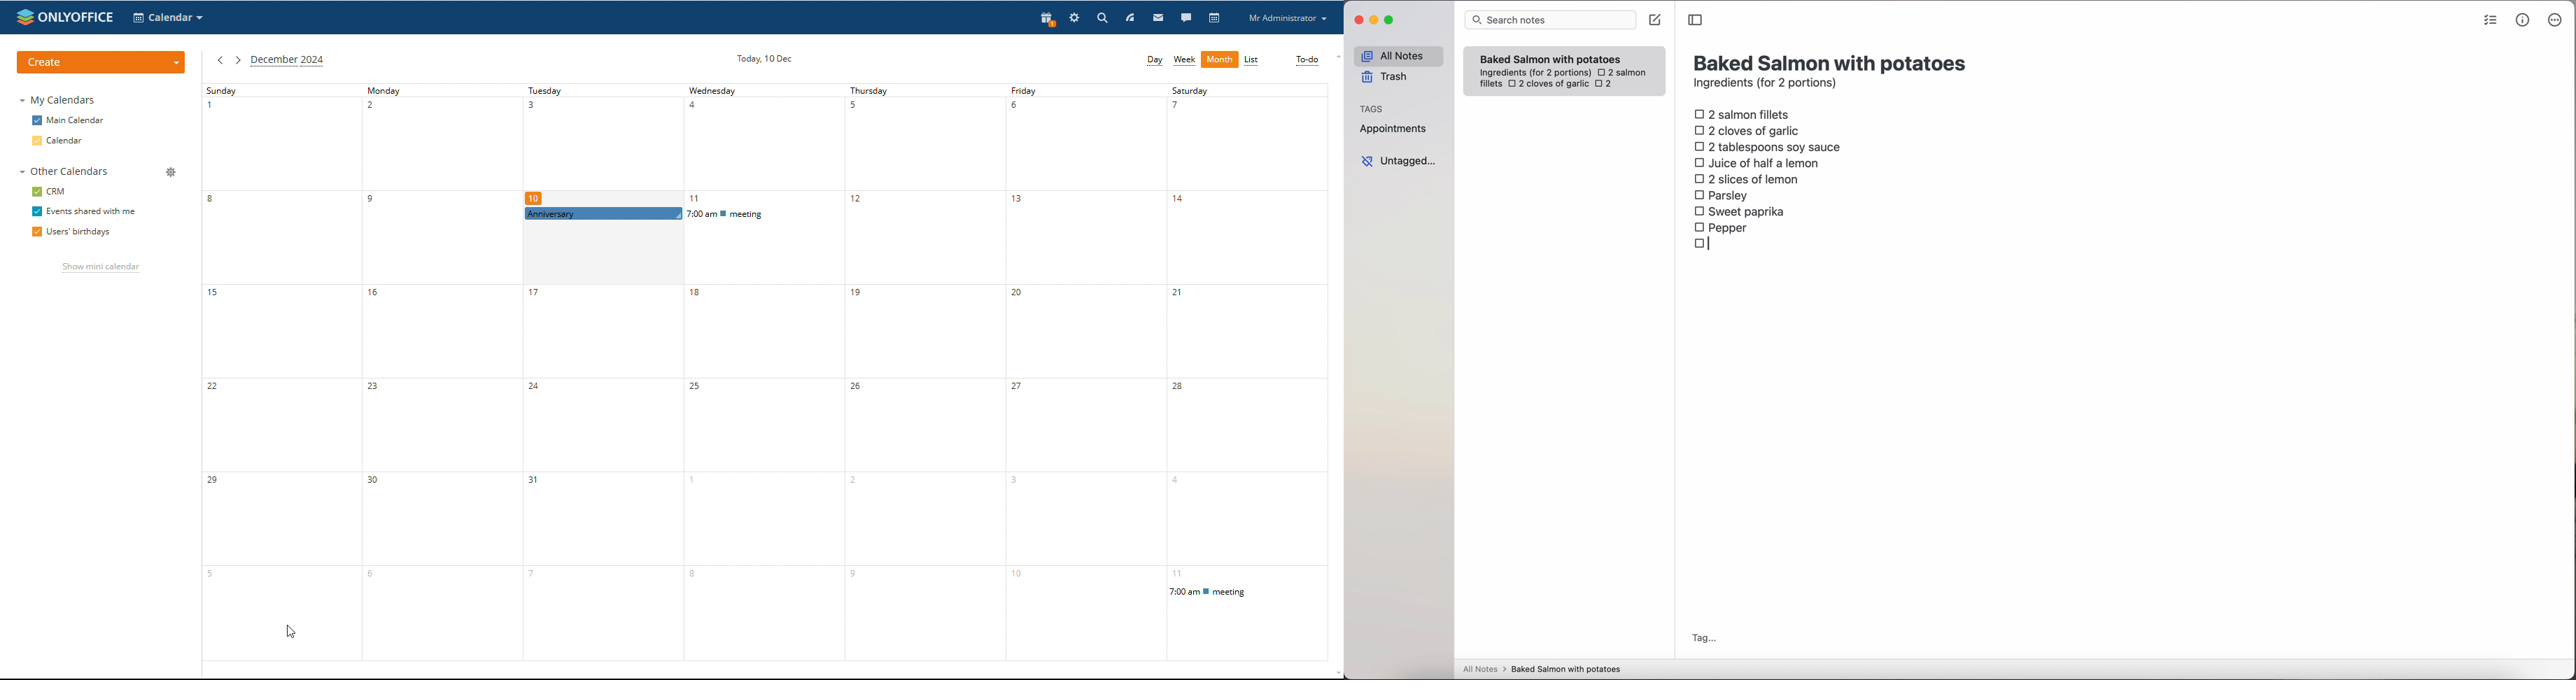  I want to click on all notes, so click(1398, 55).